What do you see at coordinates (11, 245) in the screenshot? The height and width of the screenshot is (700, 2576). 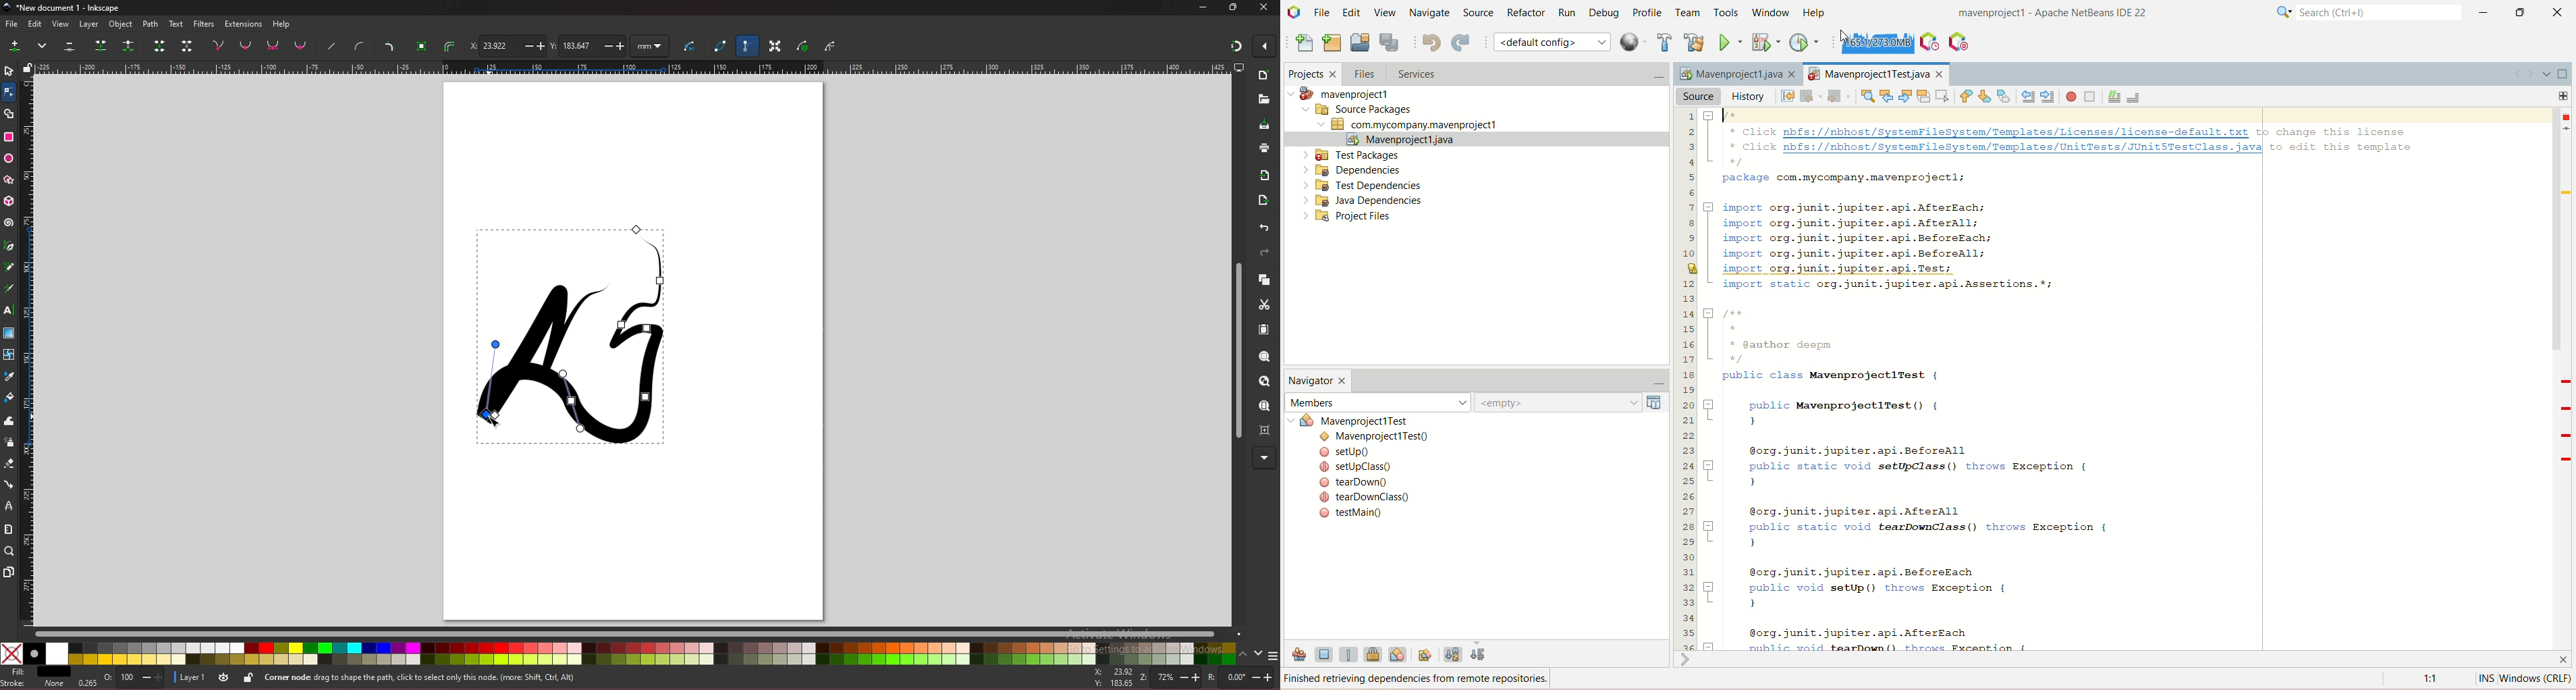 I see `pen` at bounding box center [11, 245].